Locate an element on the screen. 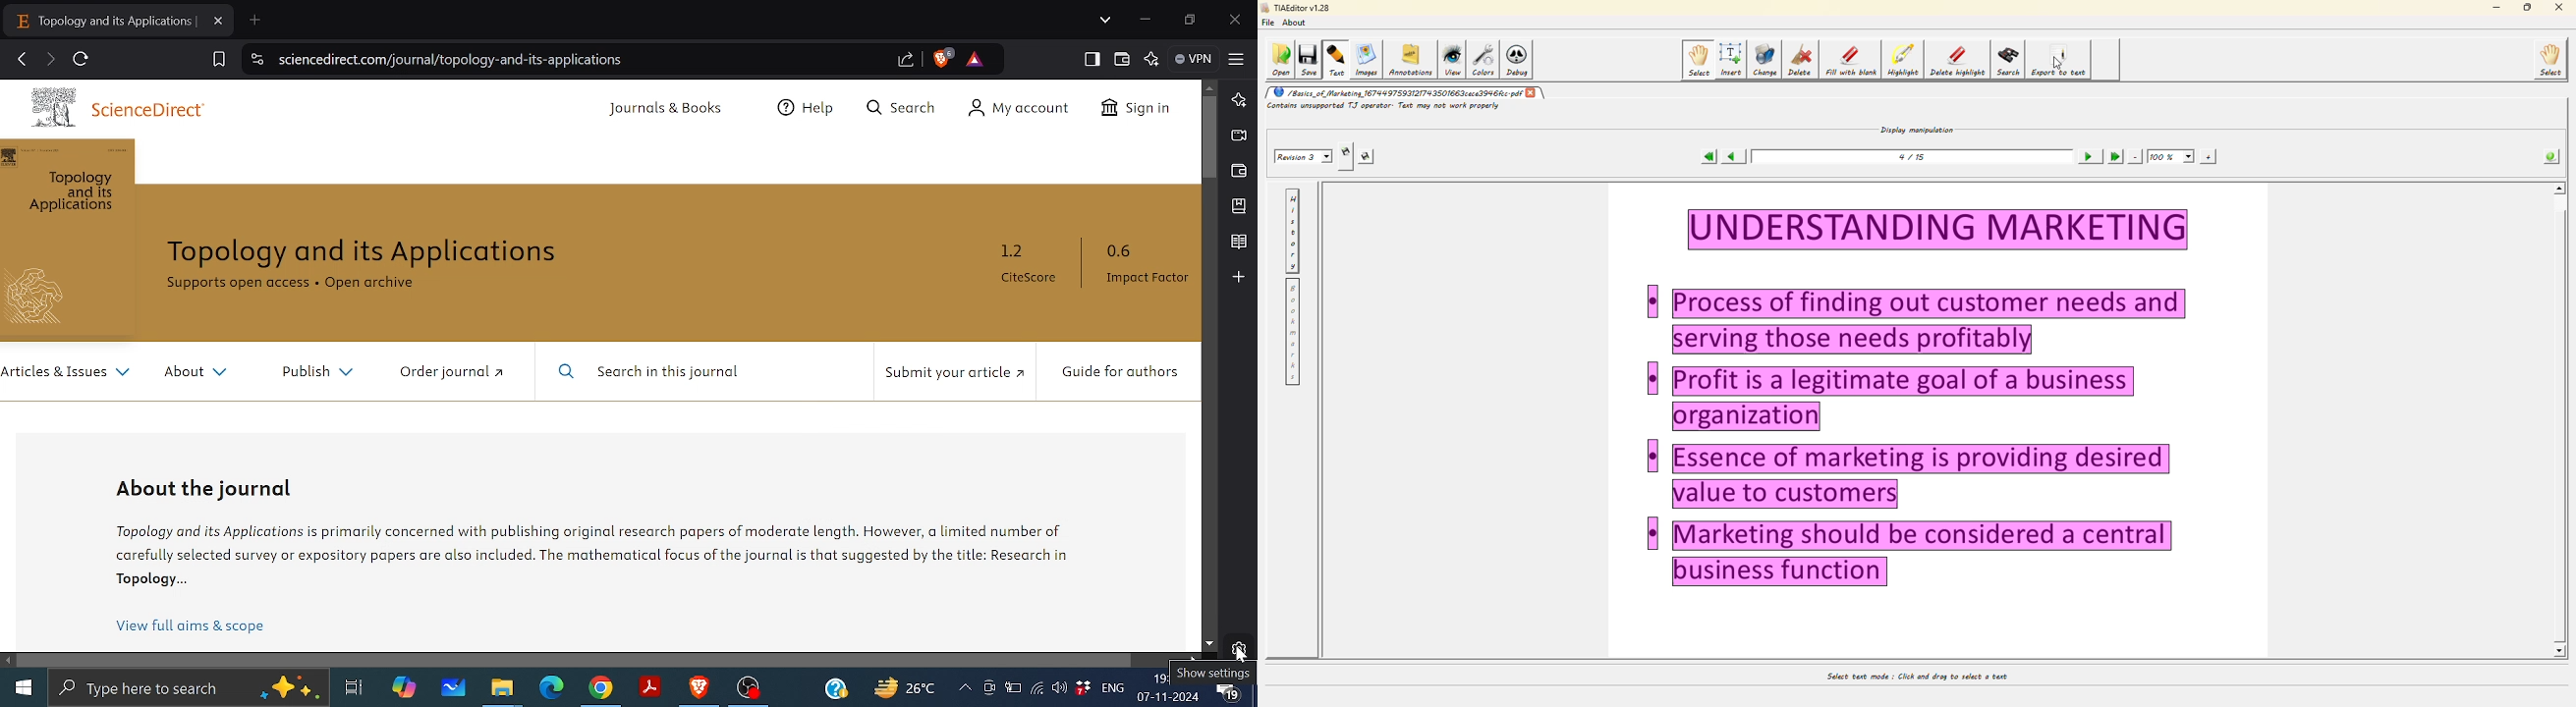 This screenshot has height=728, width=2576. Start is located at coordinates (22, 685).